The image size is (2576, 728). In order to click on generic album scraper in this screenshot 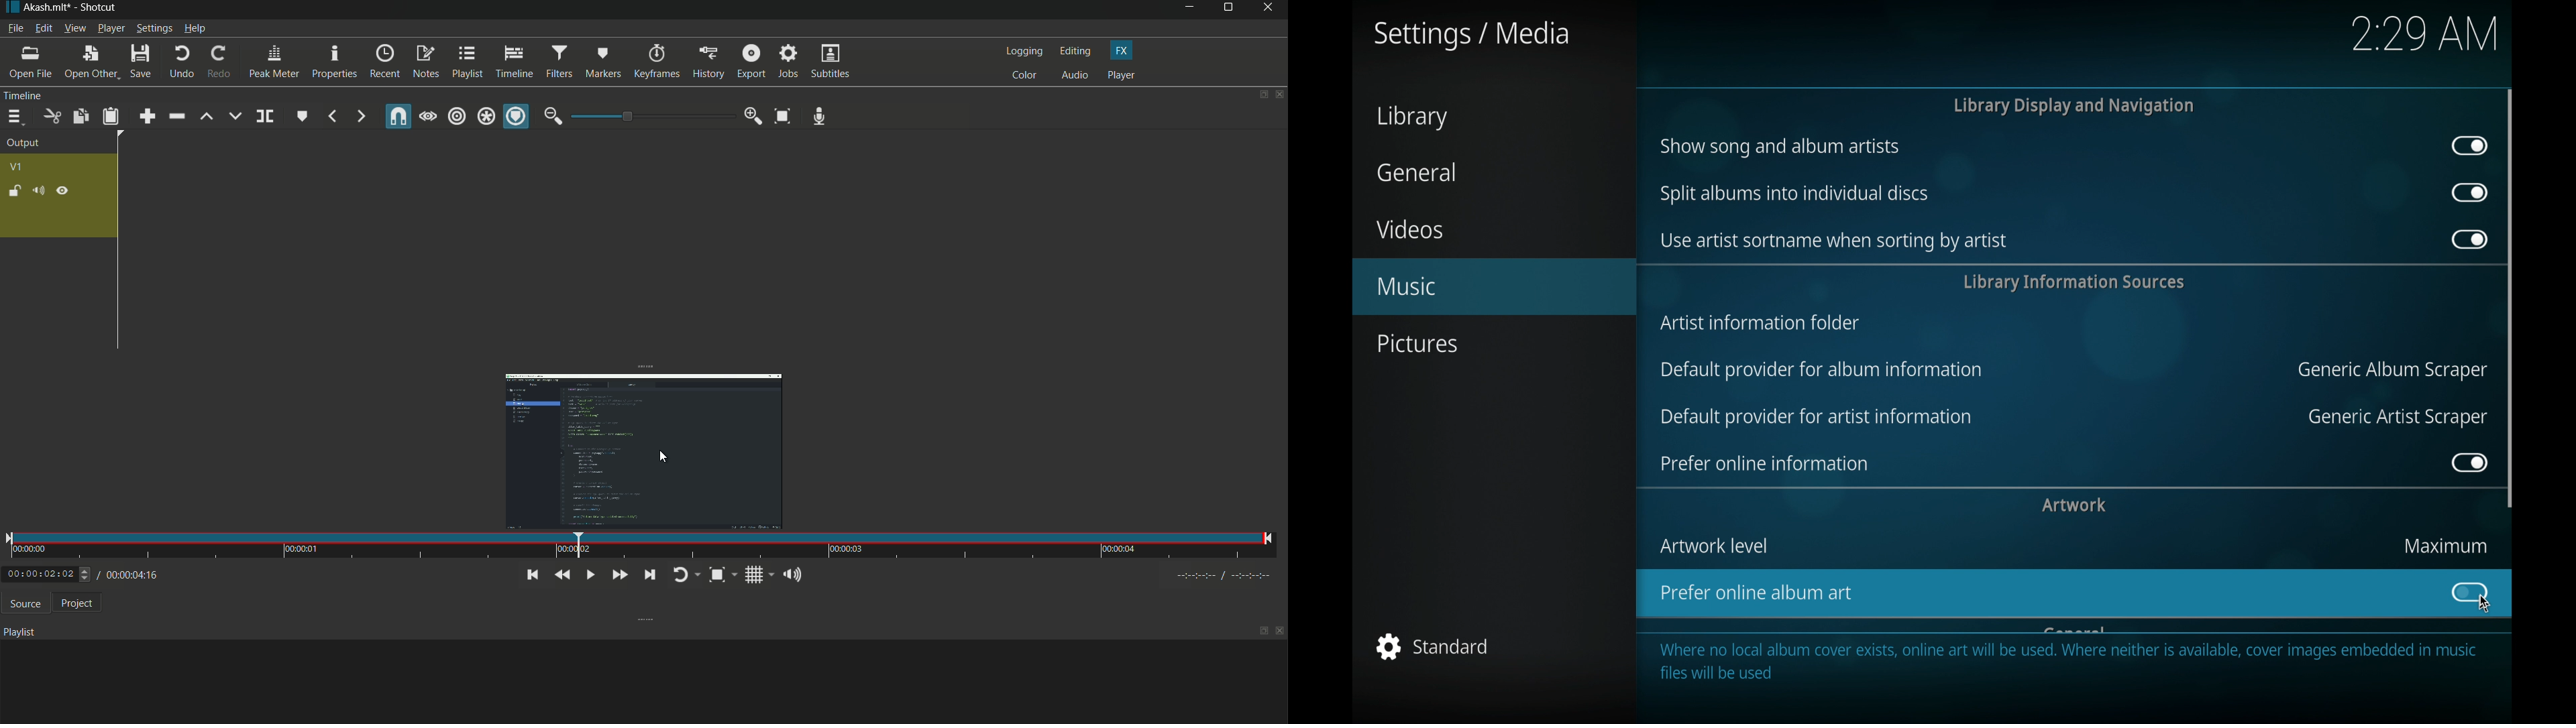, I will do `click(2390, 371)`.